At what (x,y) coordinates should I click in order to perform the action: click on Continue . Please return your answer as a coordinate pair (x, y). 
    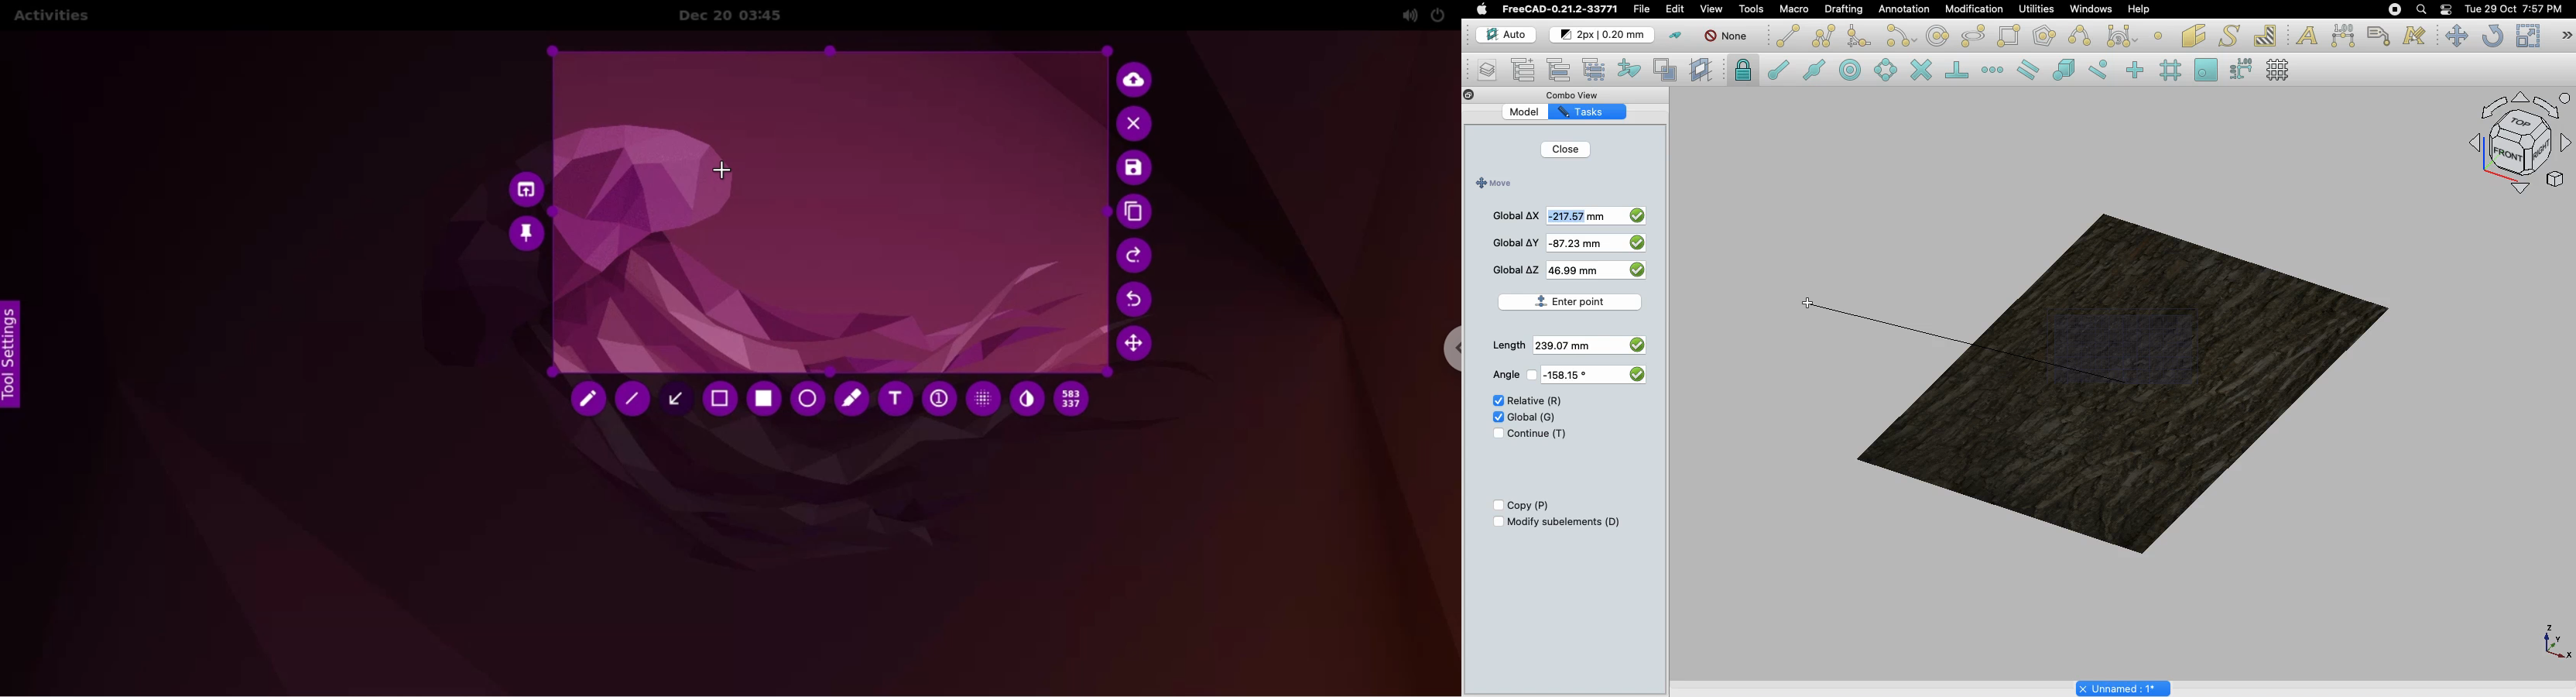
    Looking at the image, I should click on (1537, 434).